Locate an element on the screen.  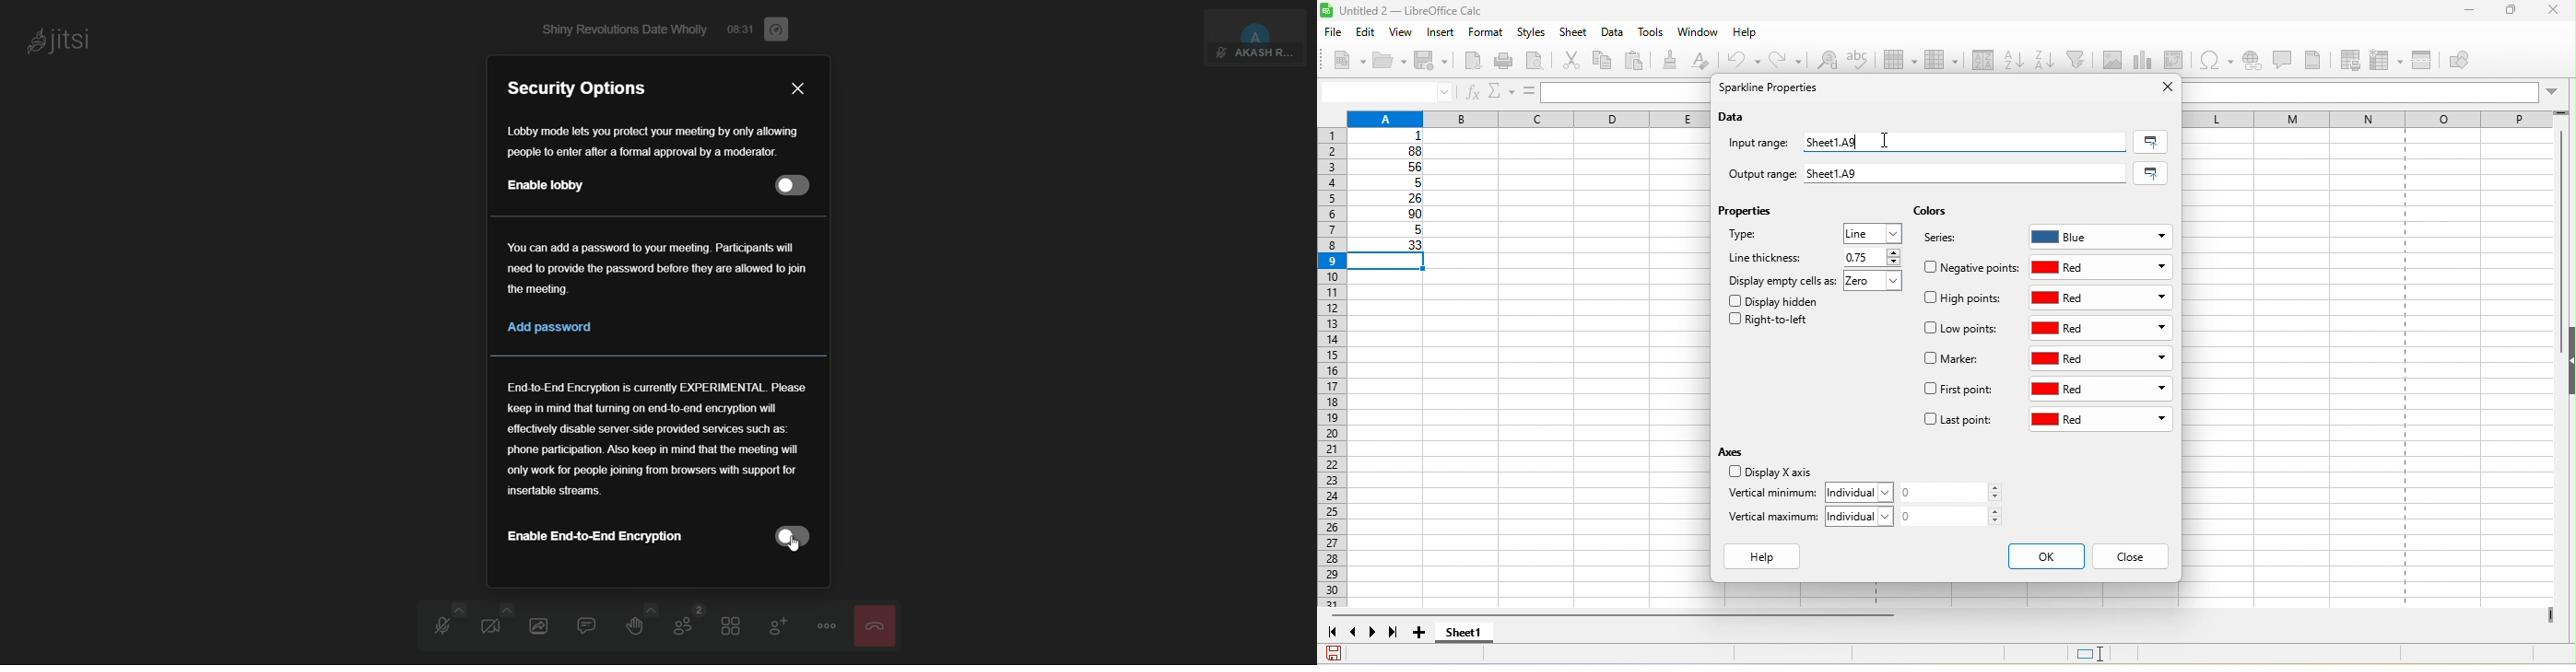
defined print area is located at coordinates (2355, 60).